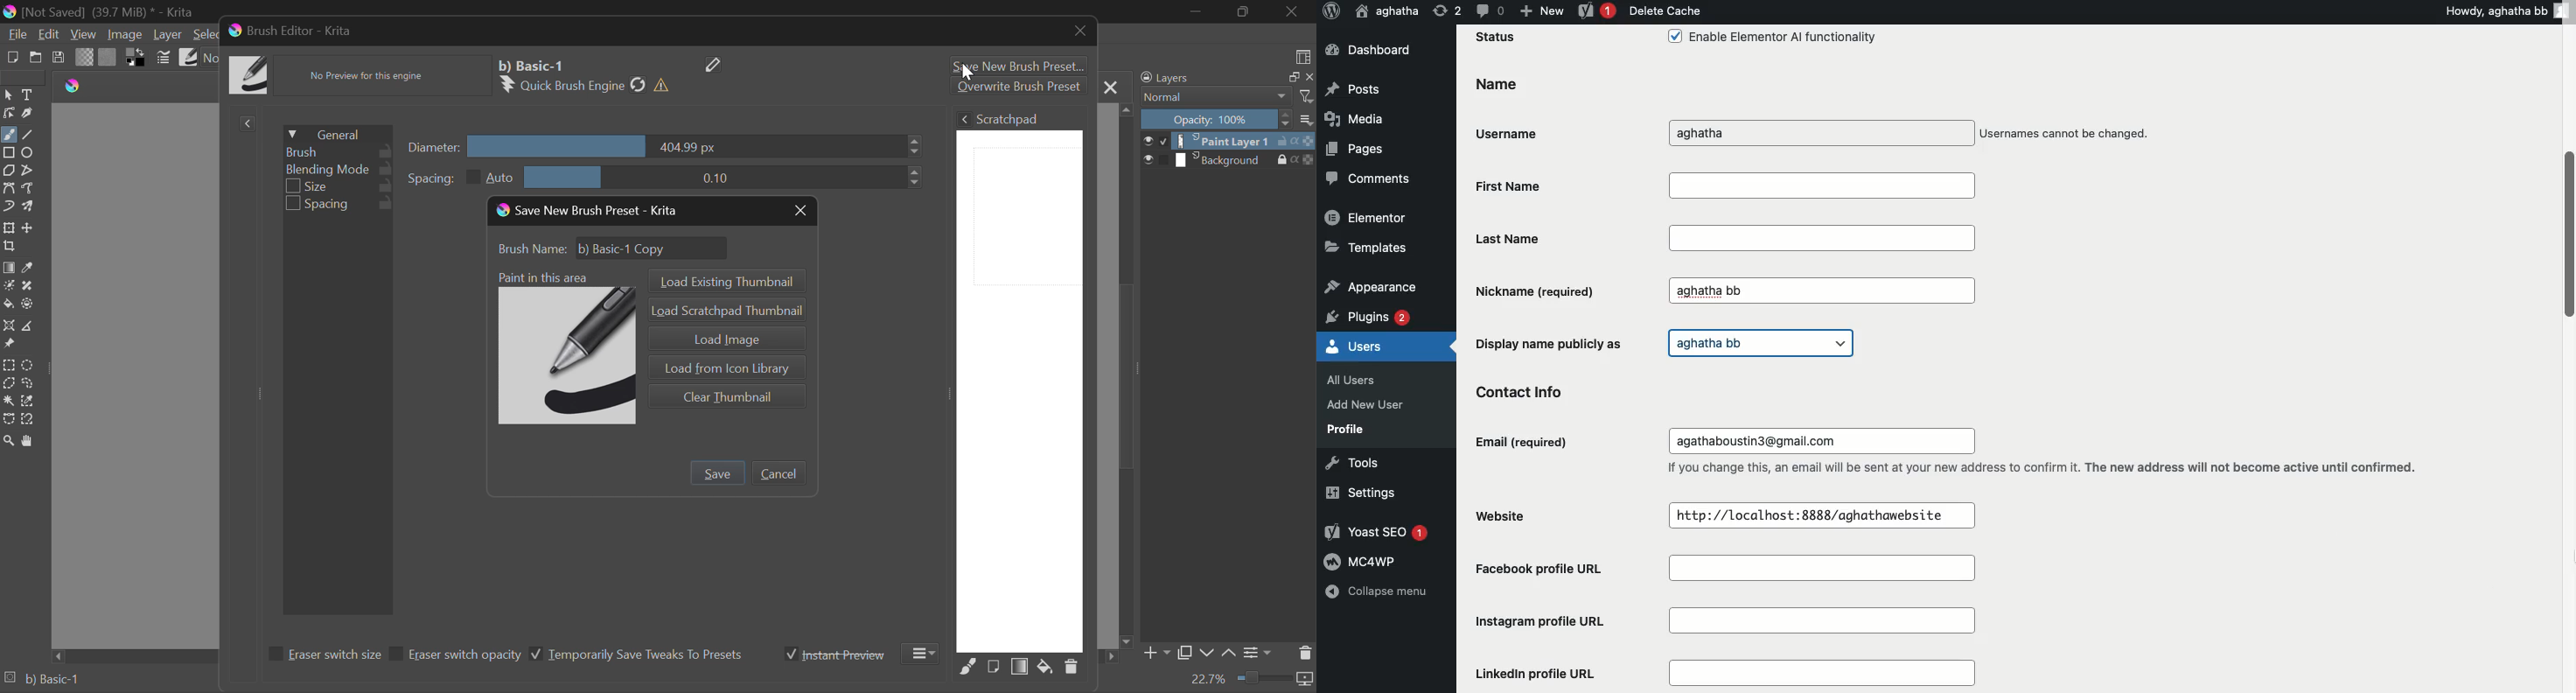 The width and height of the screenshot is (2576, 700). Describe the element at coordinates (1530, 390) in the screenshot. I see `Contact info` at that location.